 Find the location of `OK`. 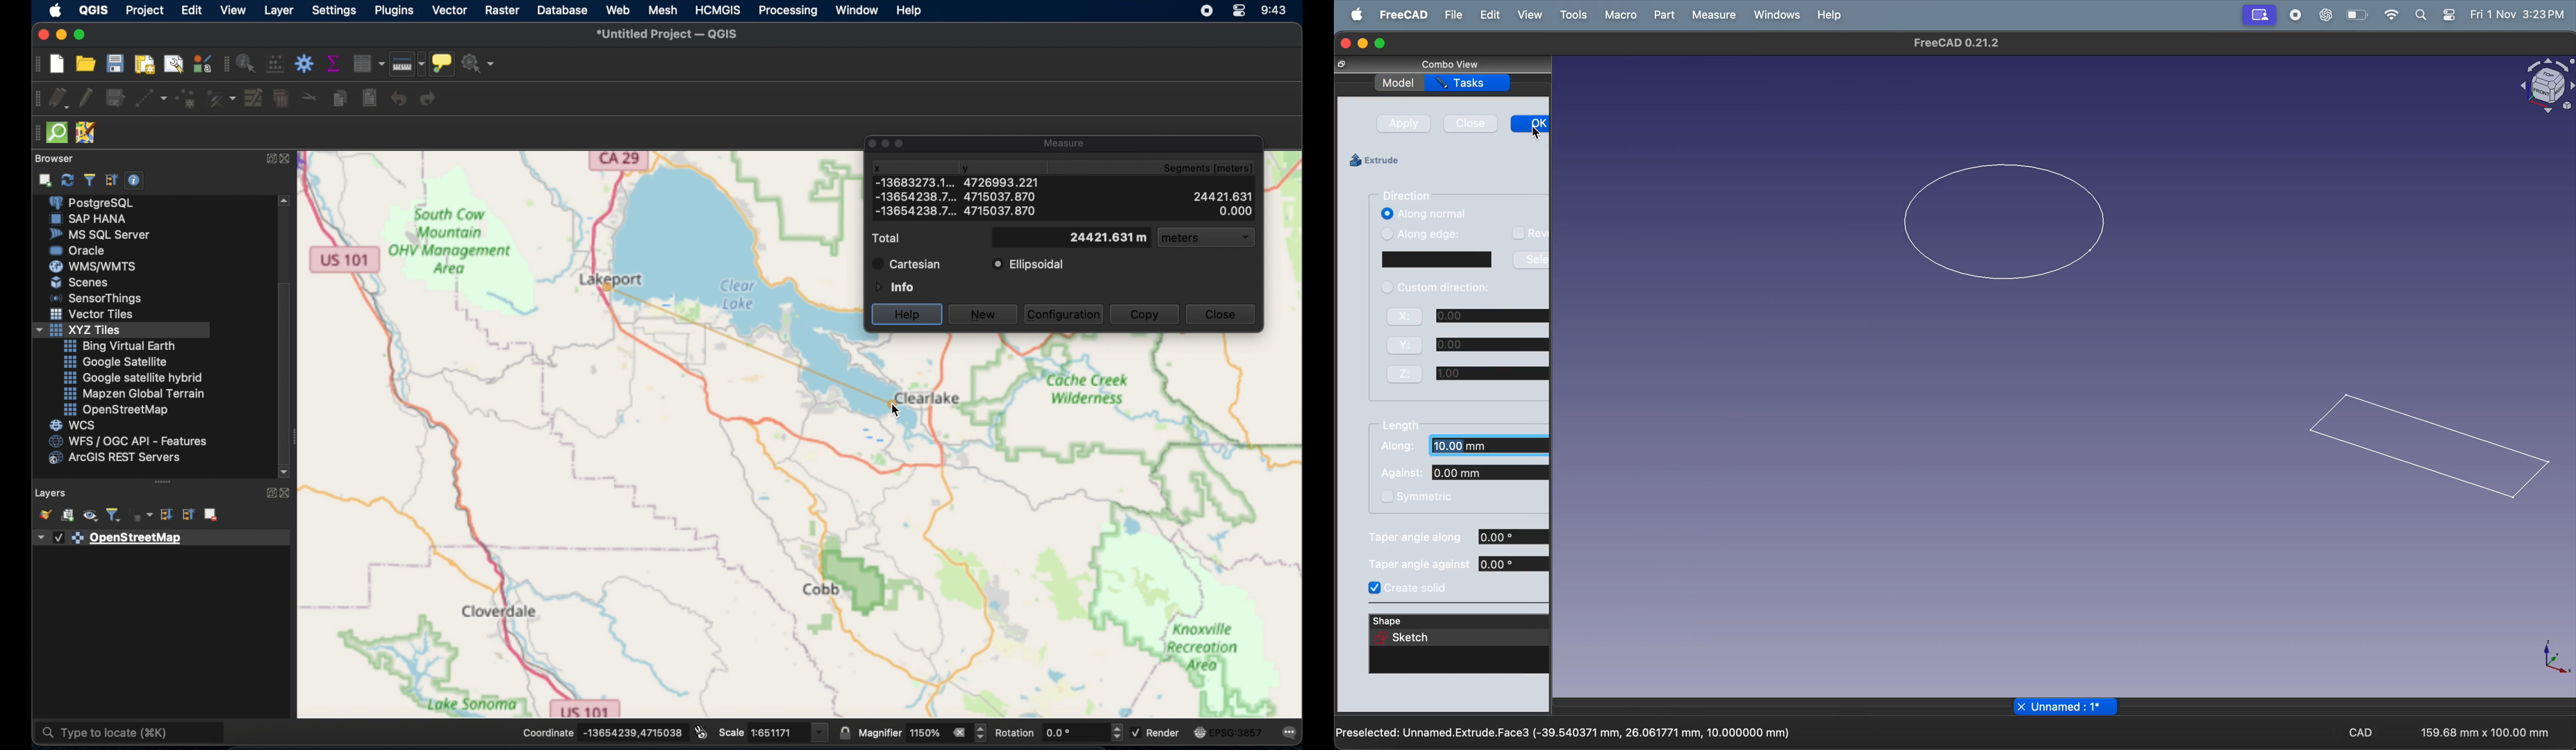

OK is located at coordinates (1530, 124).